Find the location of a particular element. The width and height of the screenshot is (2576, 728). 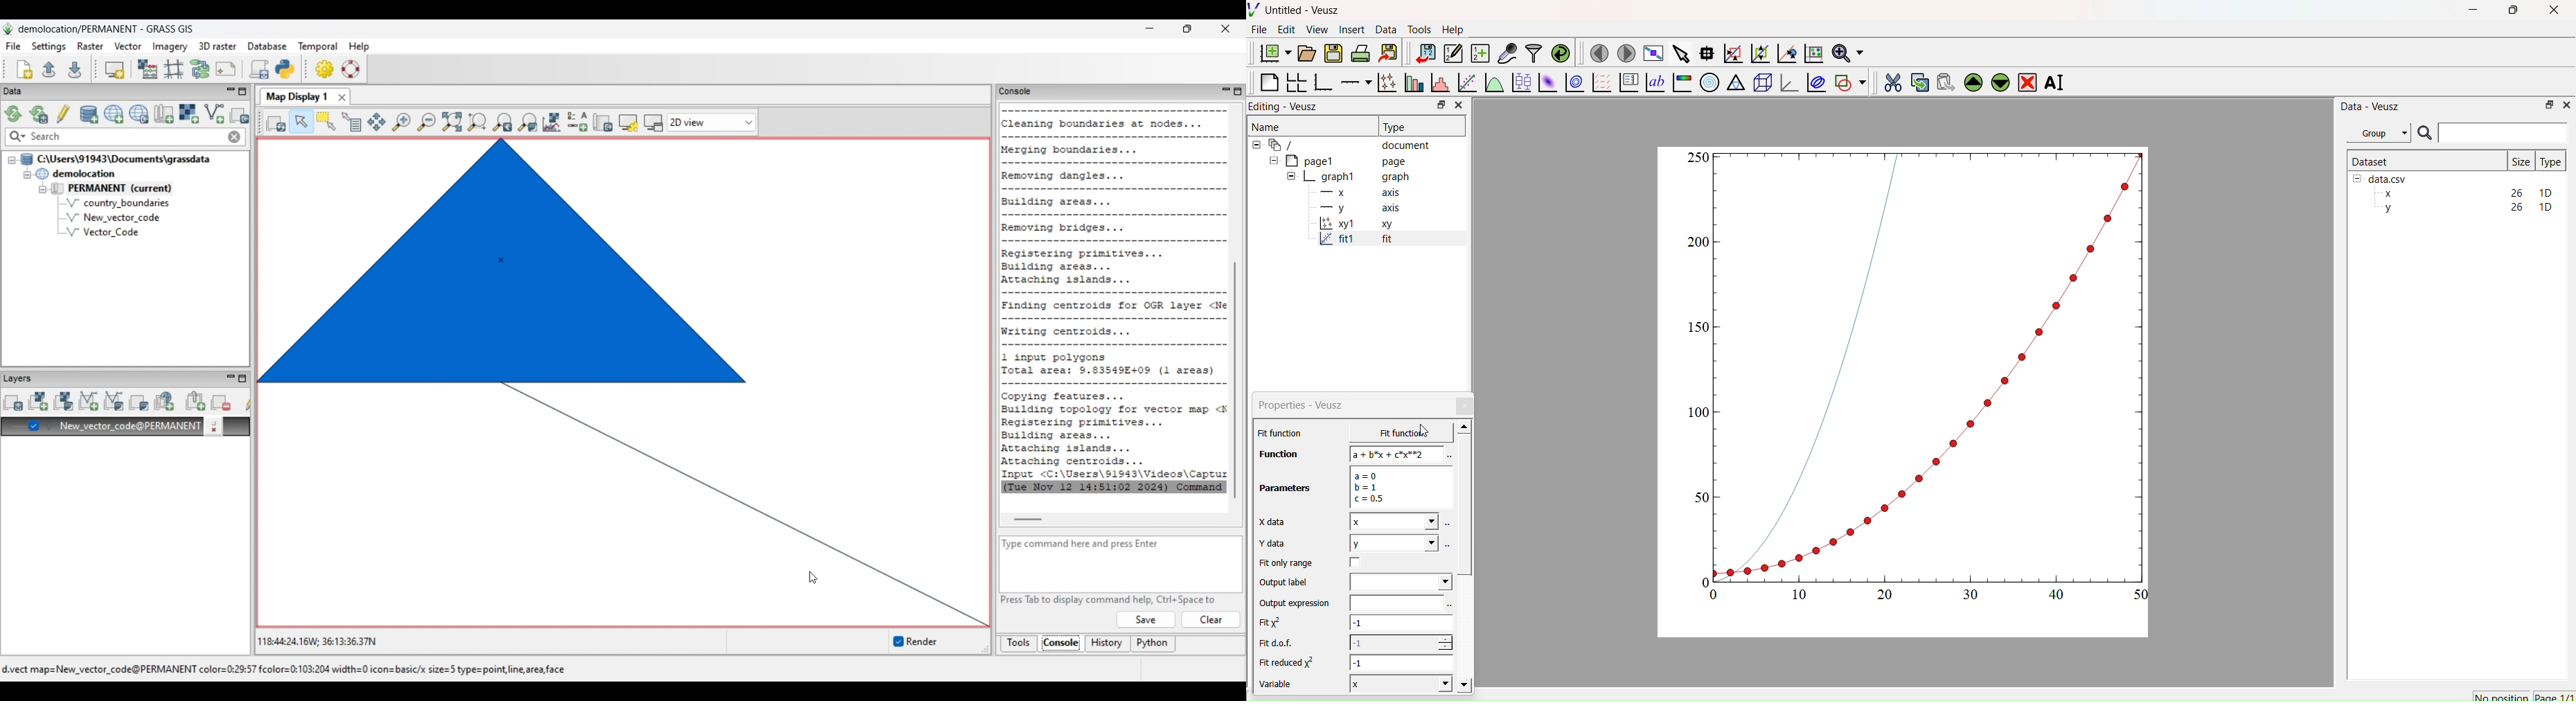

Plot box plots is located at coordinates (1521, 82).